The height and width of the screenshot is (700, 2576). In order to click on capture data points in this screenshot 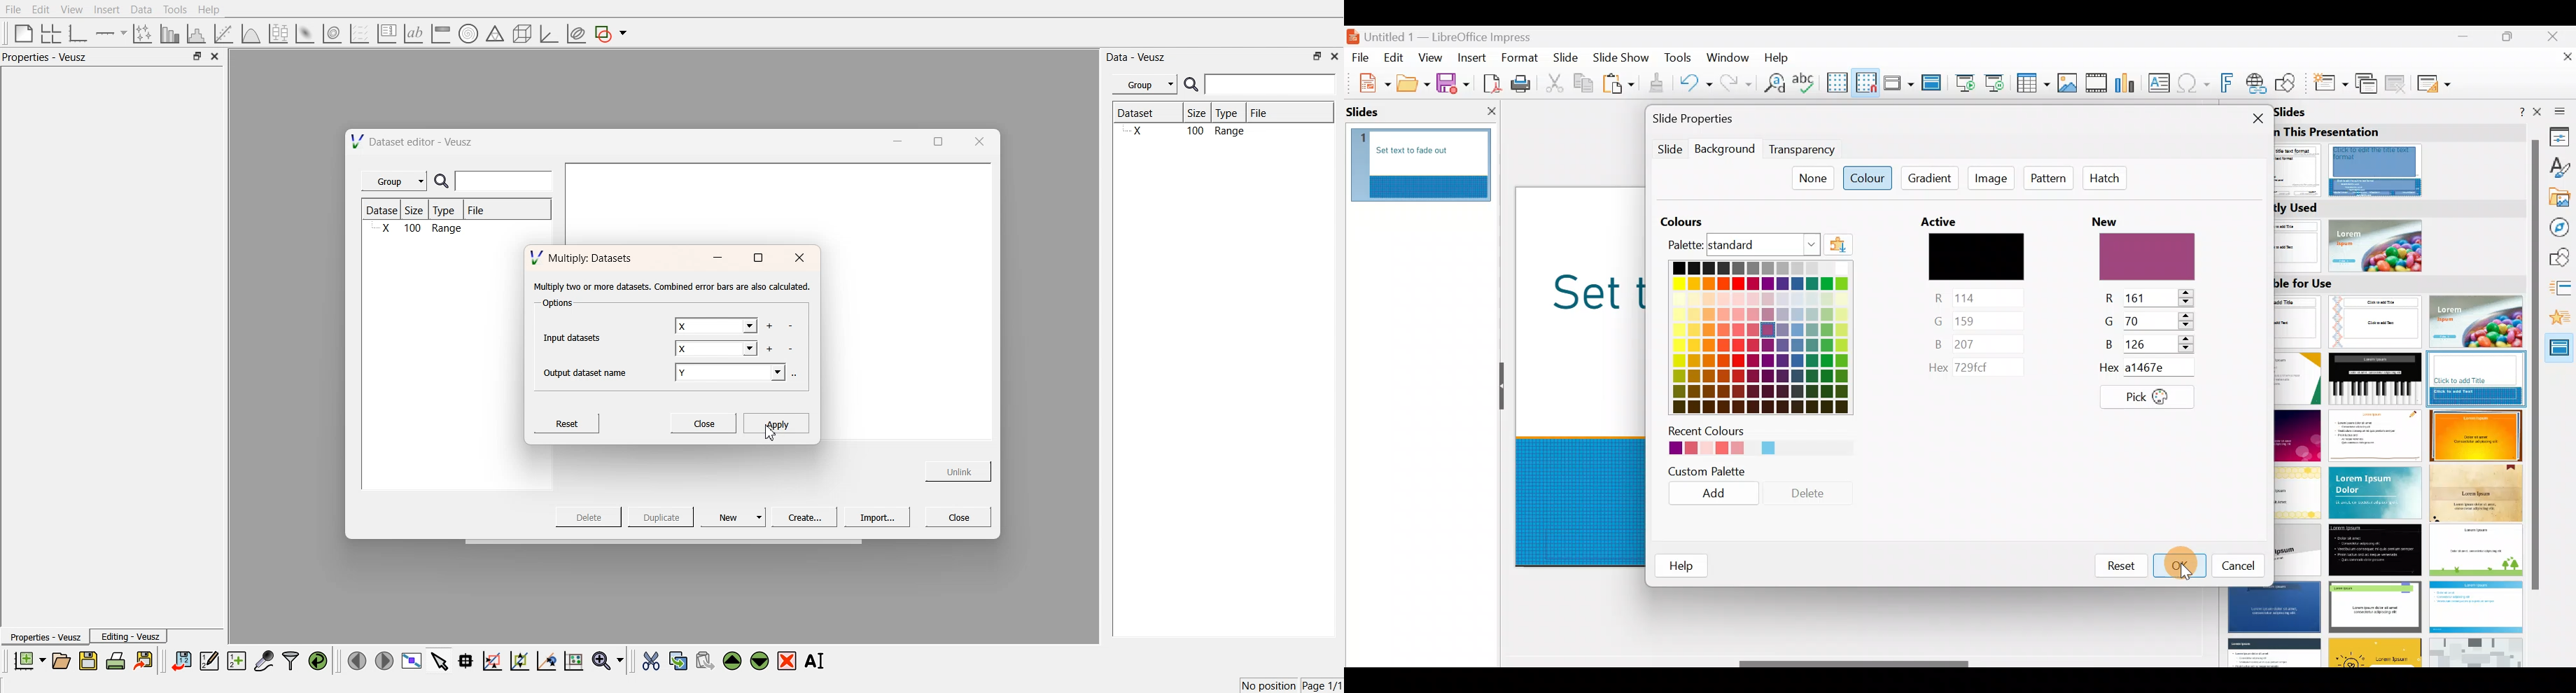, I will do `click(265, 662)`.